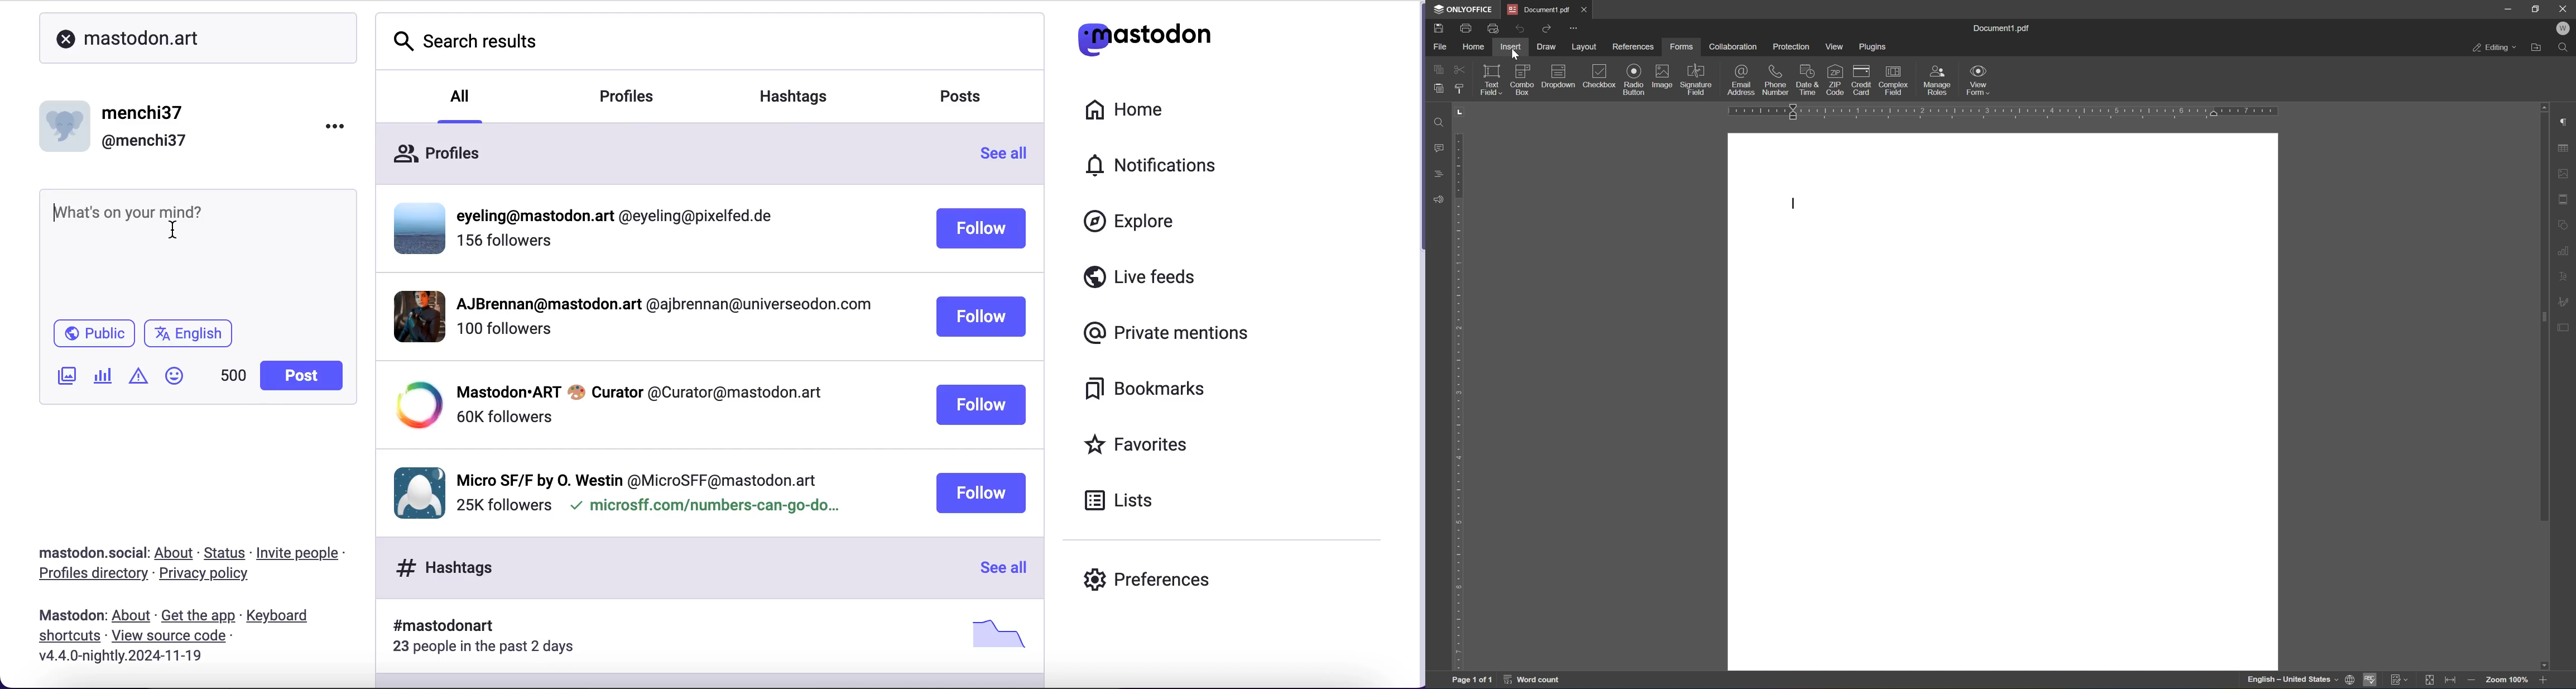  I want to click on favorites, so click(1141, 448).